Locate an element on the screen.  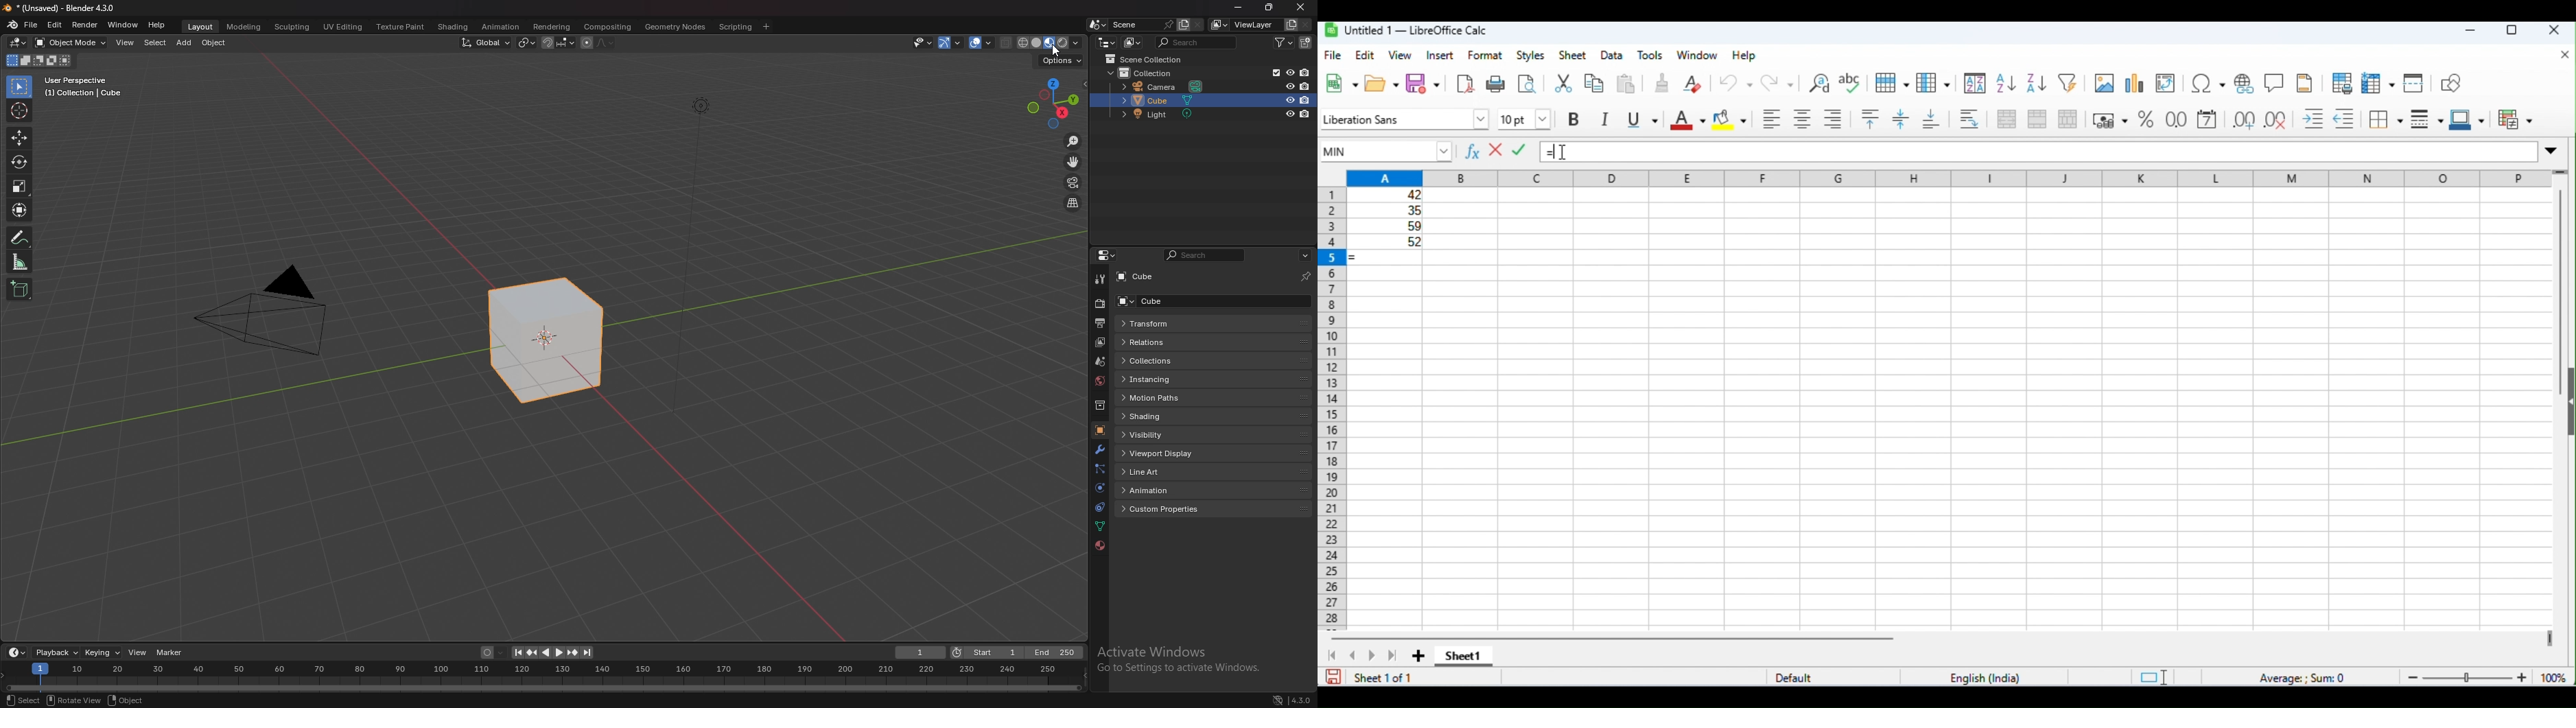
unmerge cells is located at coordinates (2068, 119).